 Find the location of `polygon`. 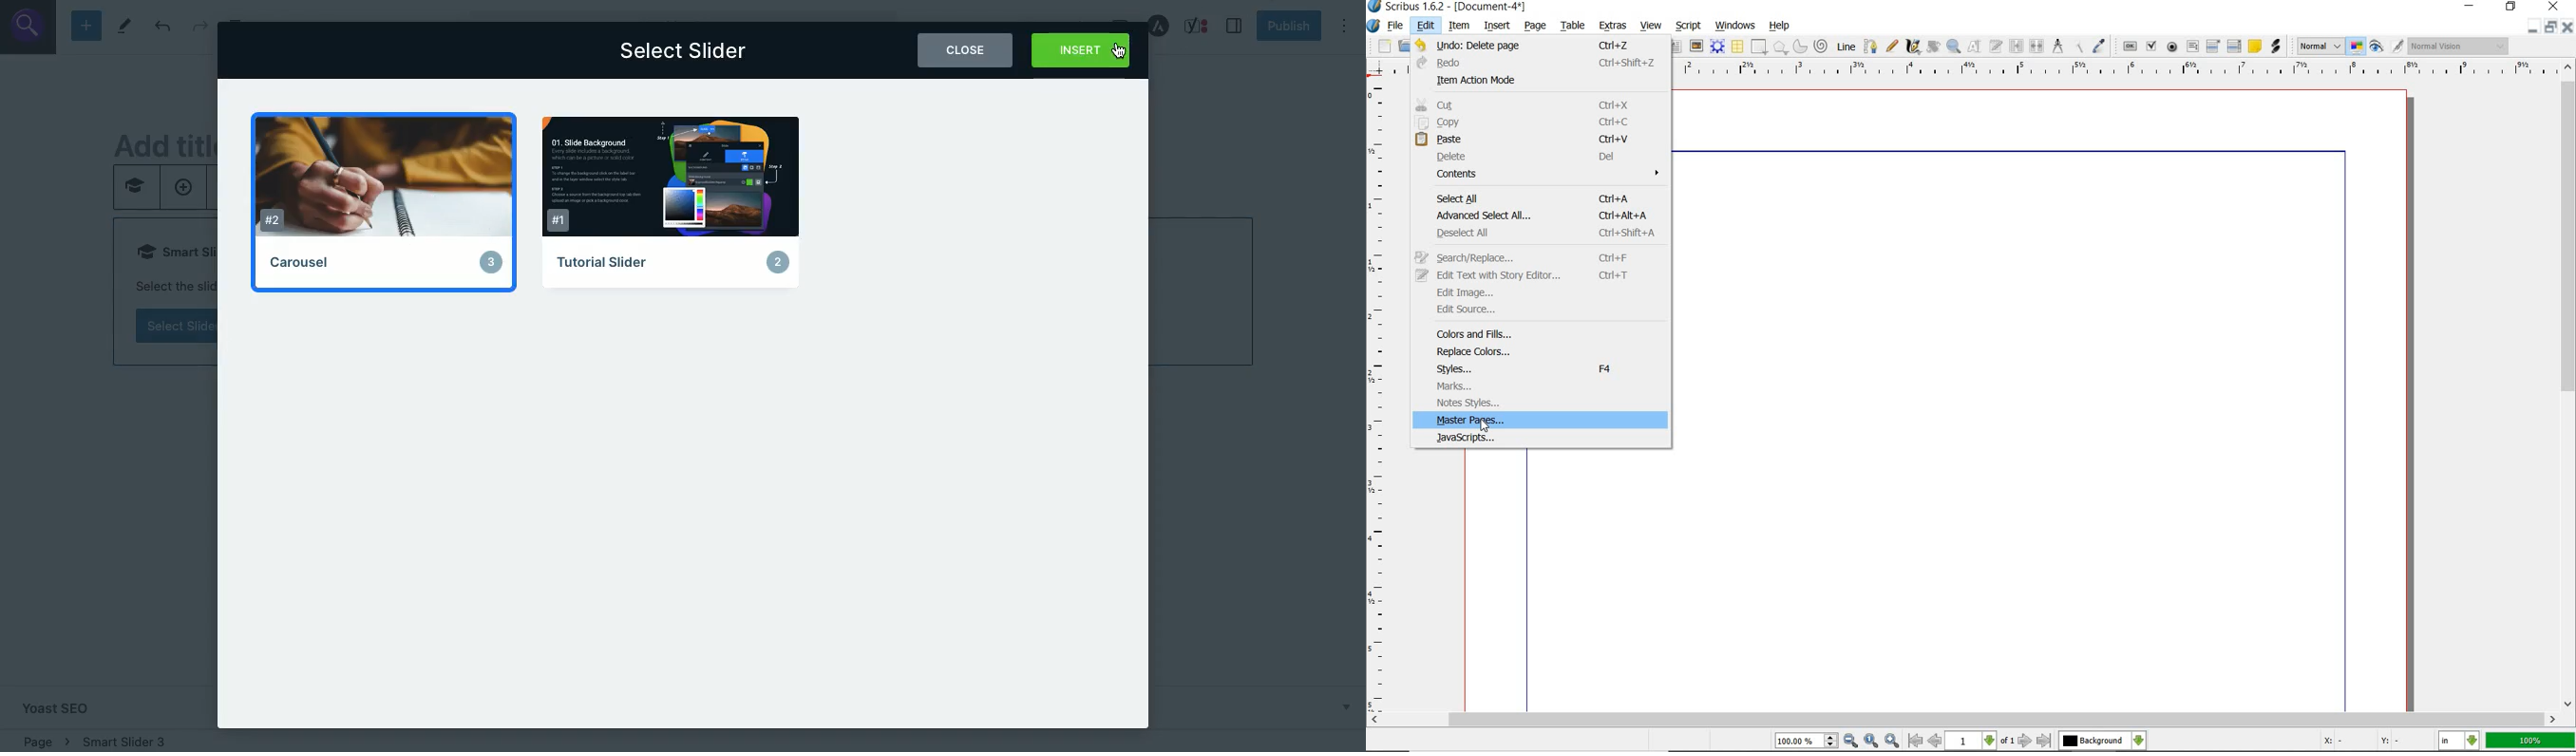

polygon is located at coordinates (1780, 48).